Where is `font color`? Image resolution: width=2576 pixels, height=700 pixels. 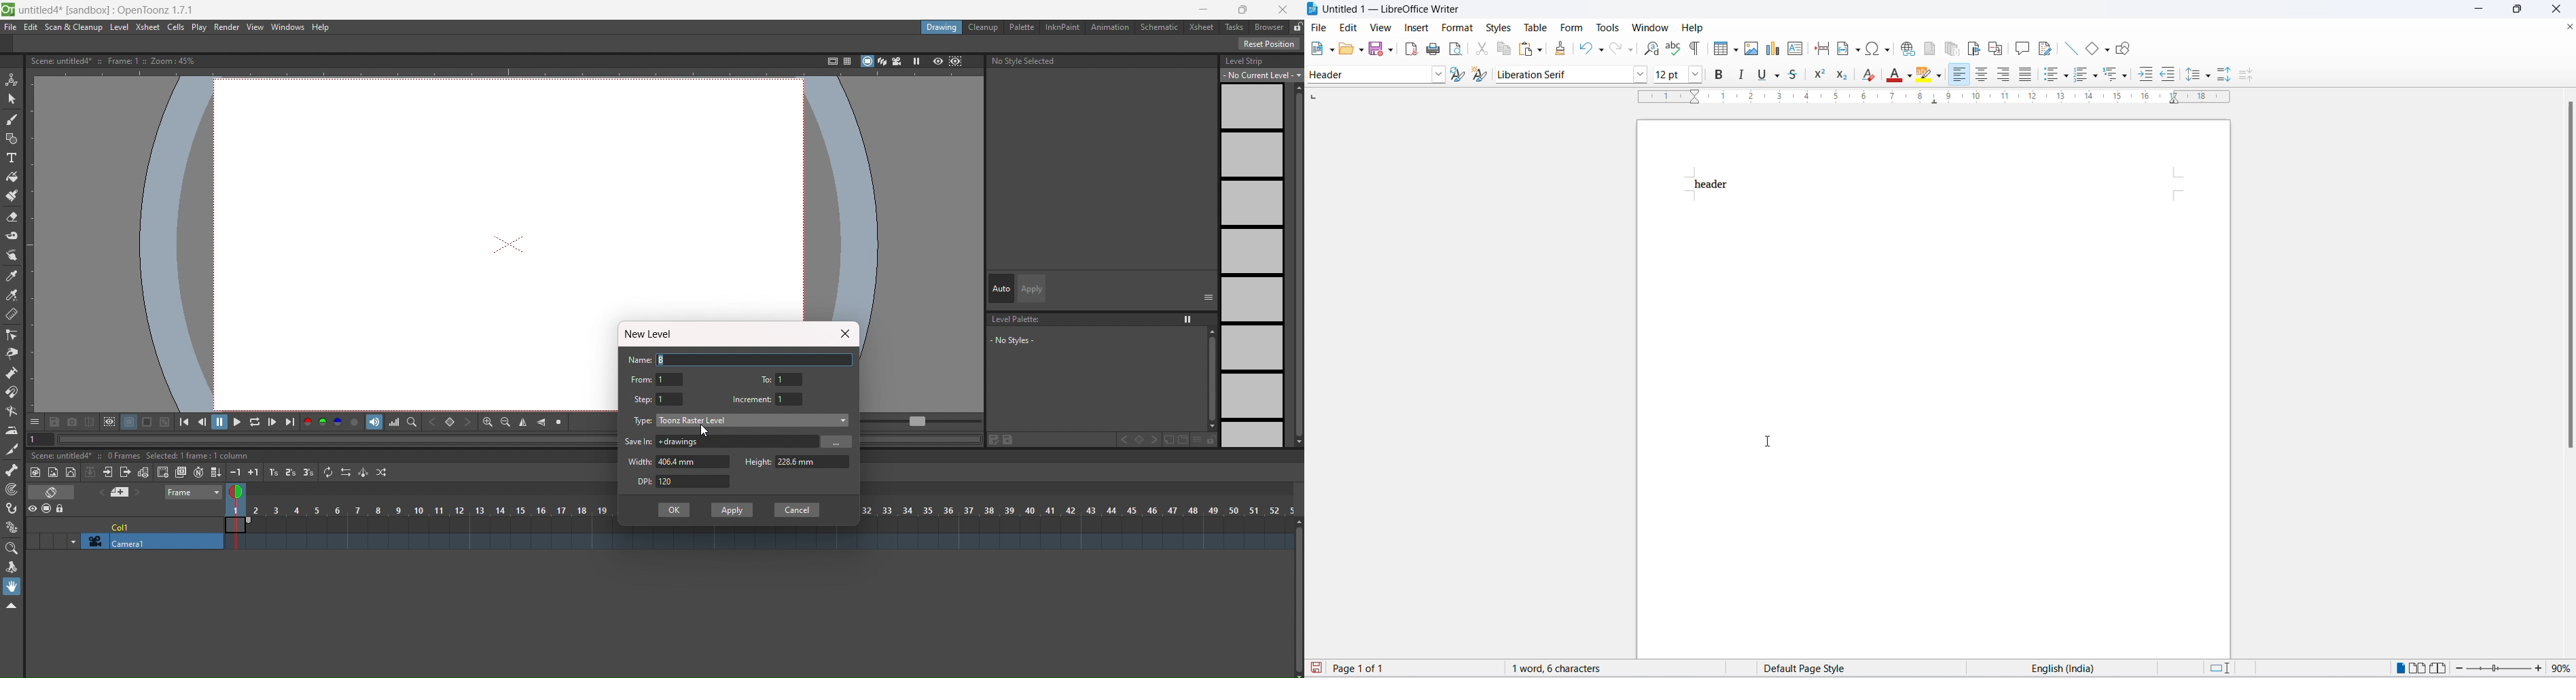
font color is located at coordinates (1893, 76).